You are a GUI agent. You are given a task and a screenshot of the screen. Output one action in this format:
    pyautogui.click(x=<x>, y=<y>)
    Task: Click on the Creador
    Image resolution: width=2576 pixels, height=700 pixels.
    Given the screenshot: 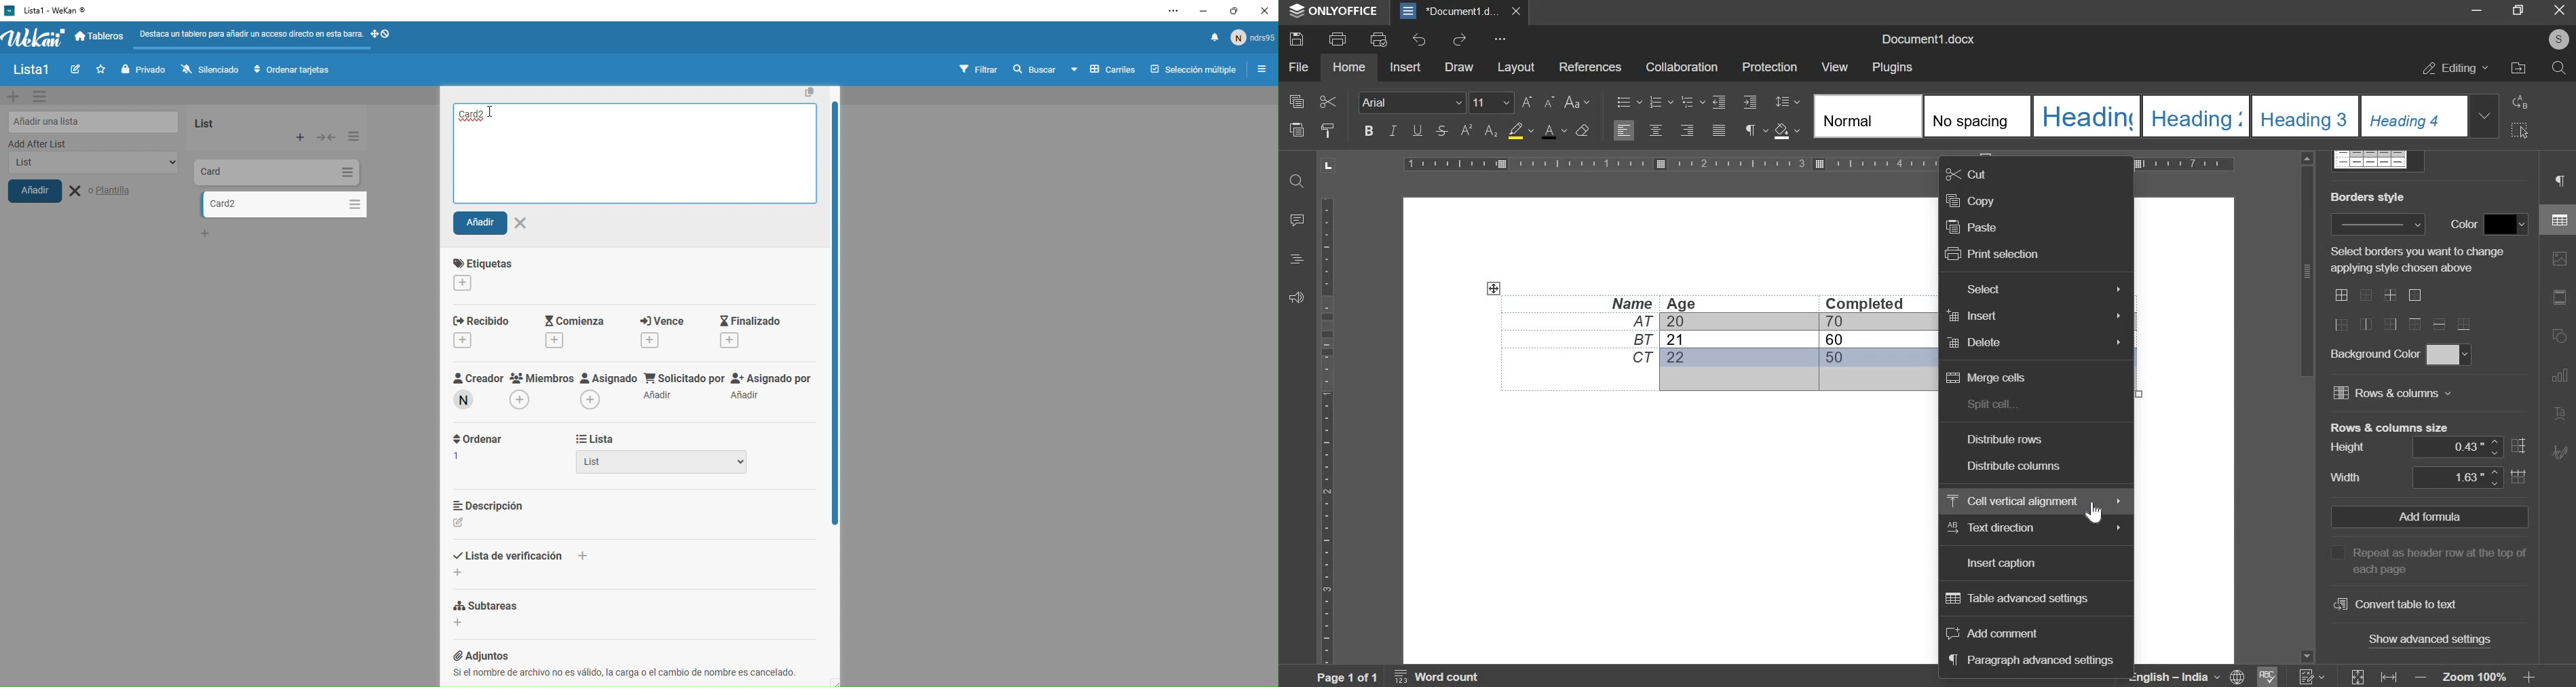 What is the action you would take?
    pyautogui.click(x=471, y=383)
    